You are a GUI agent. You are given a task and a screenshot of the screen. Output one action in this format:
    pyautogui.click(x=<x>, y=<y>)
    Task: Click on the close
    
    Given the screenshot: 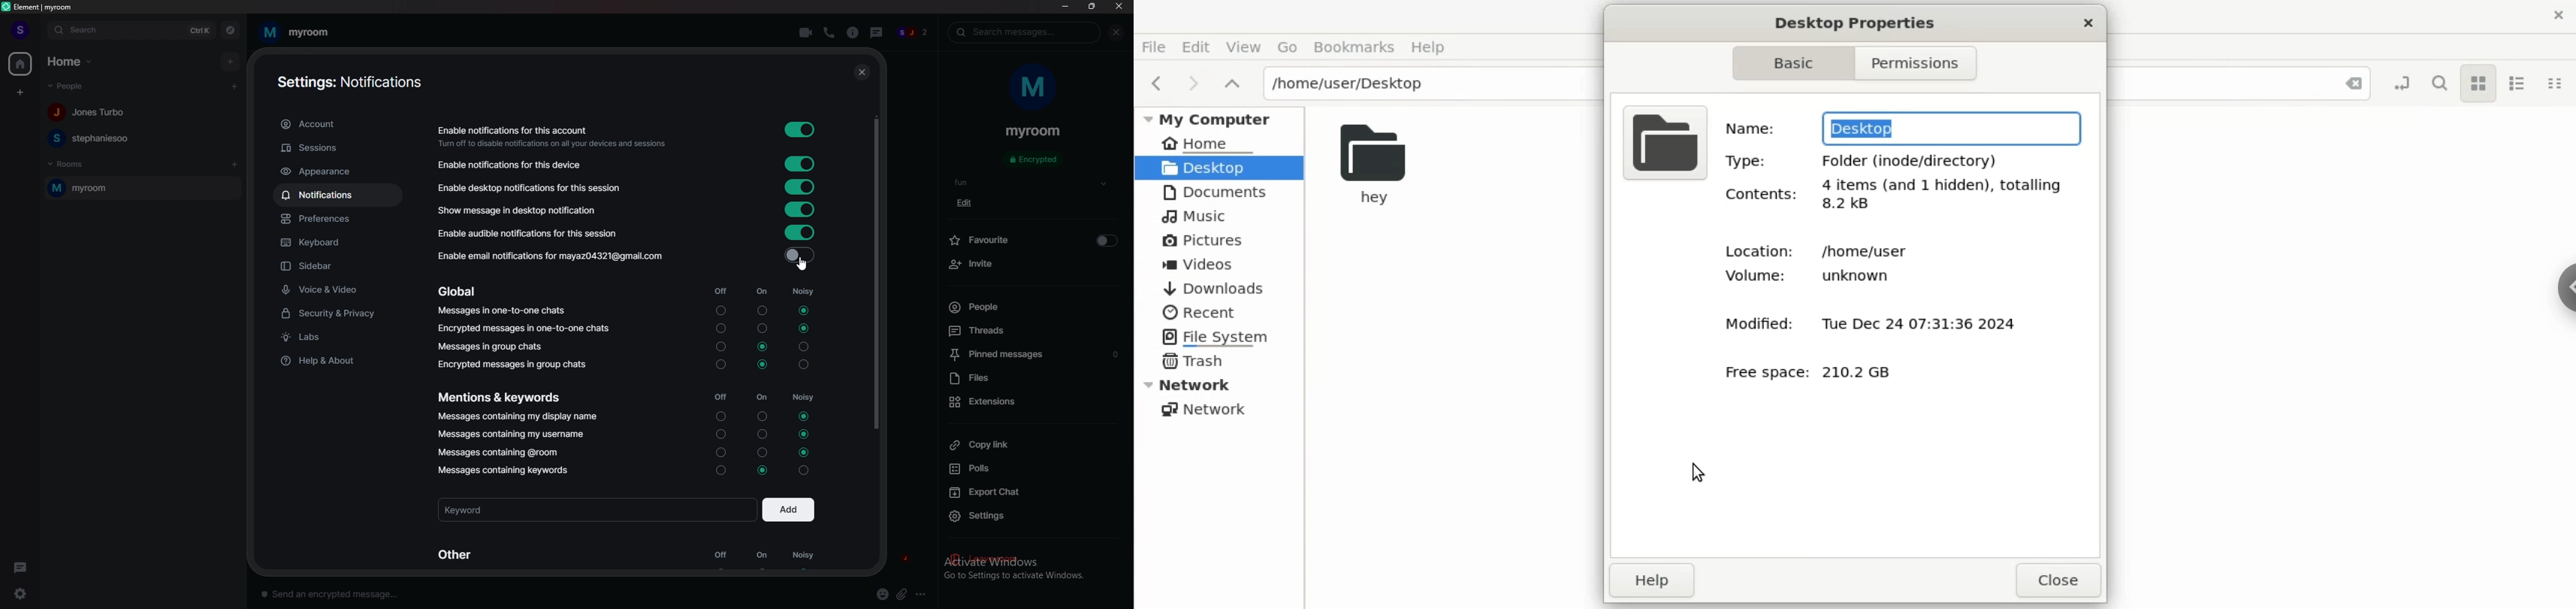 What is the action you would take?
    pyautogui.click(x=1119, y=6)
    